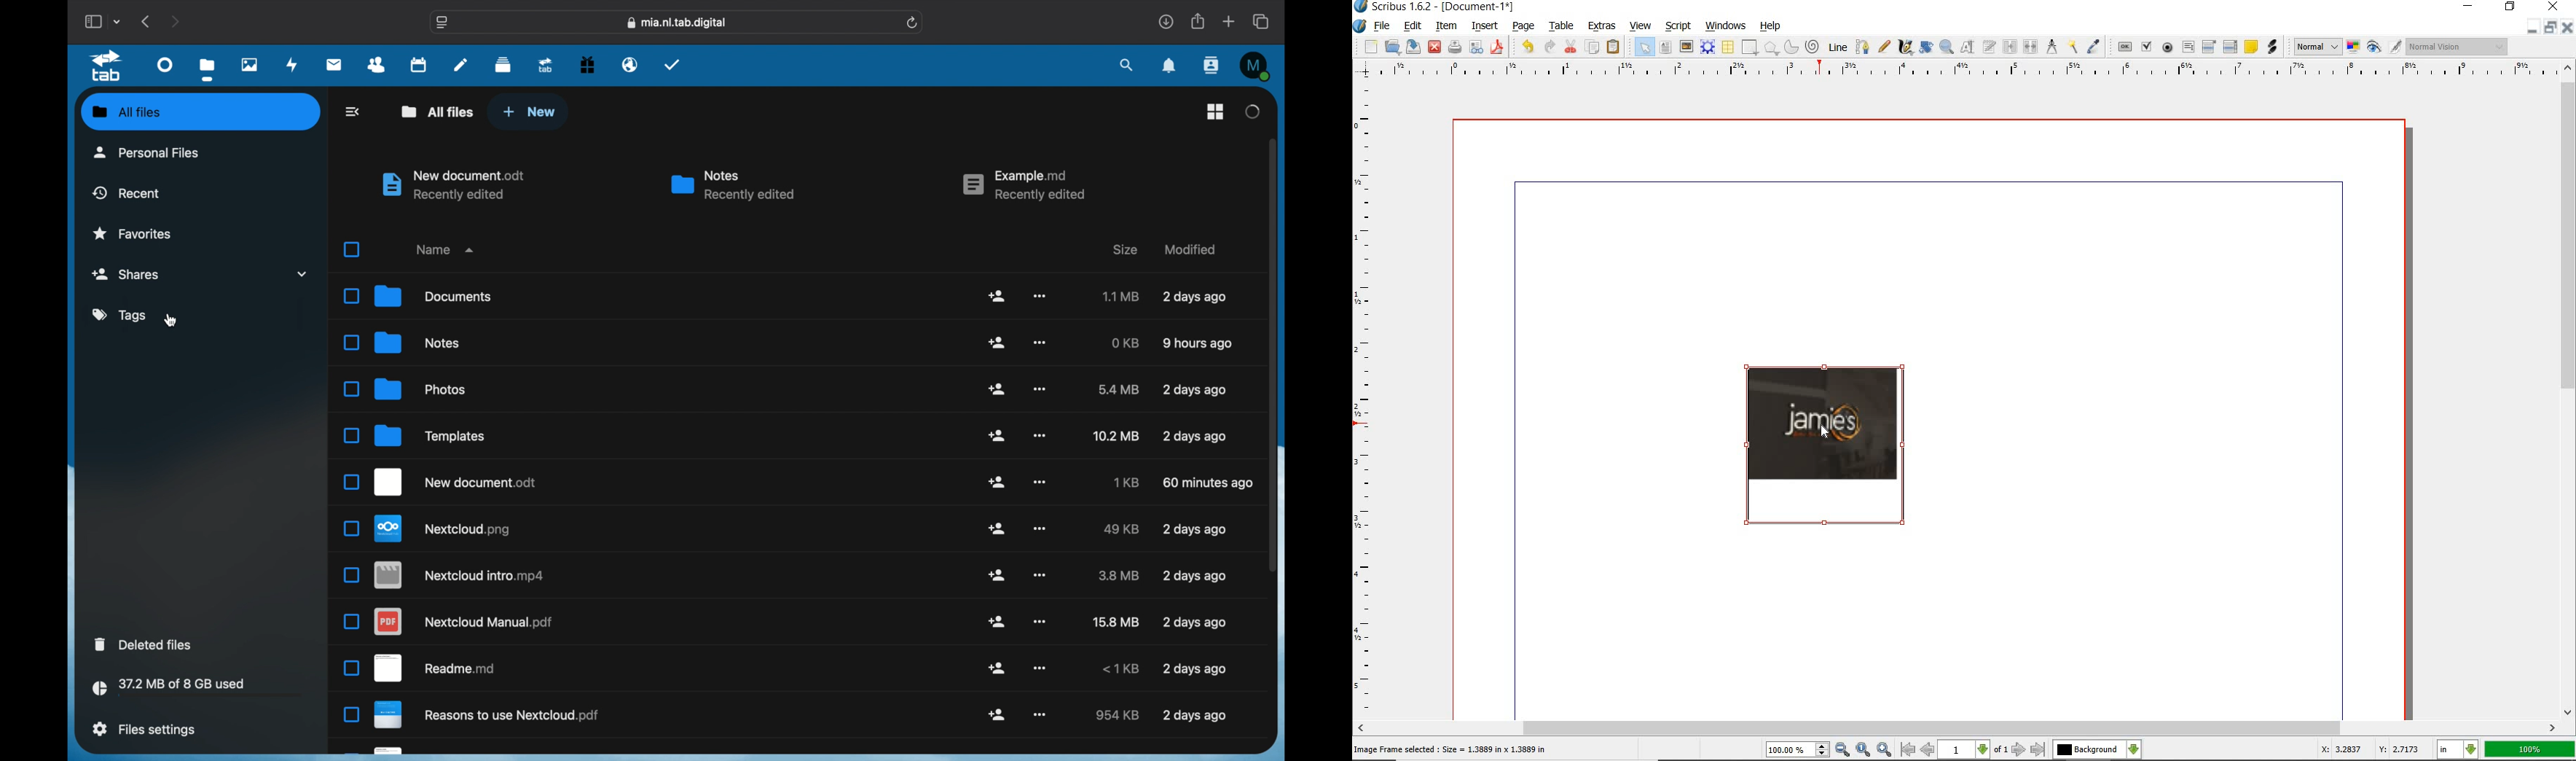  What do you see at coordinates (170, 321) in the screenshot?
I see `cursor` at bounding box center [170, 321].